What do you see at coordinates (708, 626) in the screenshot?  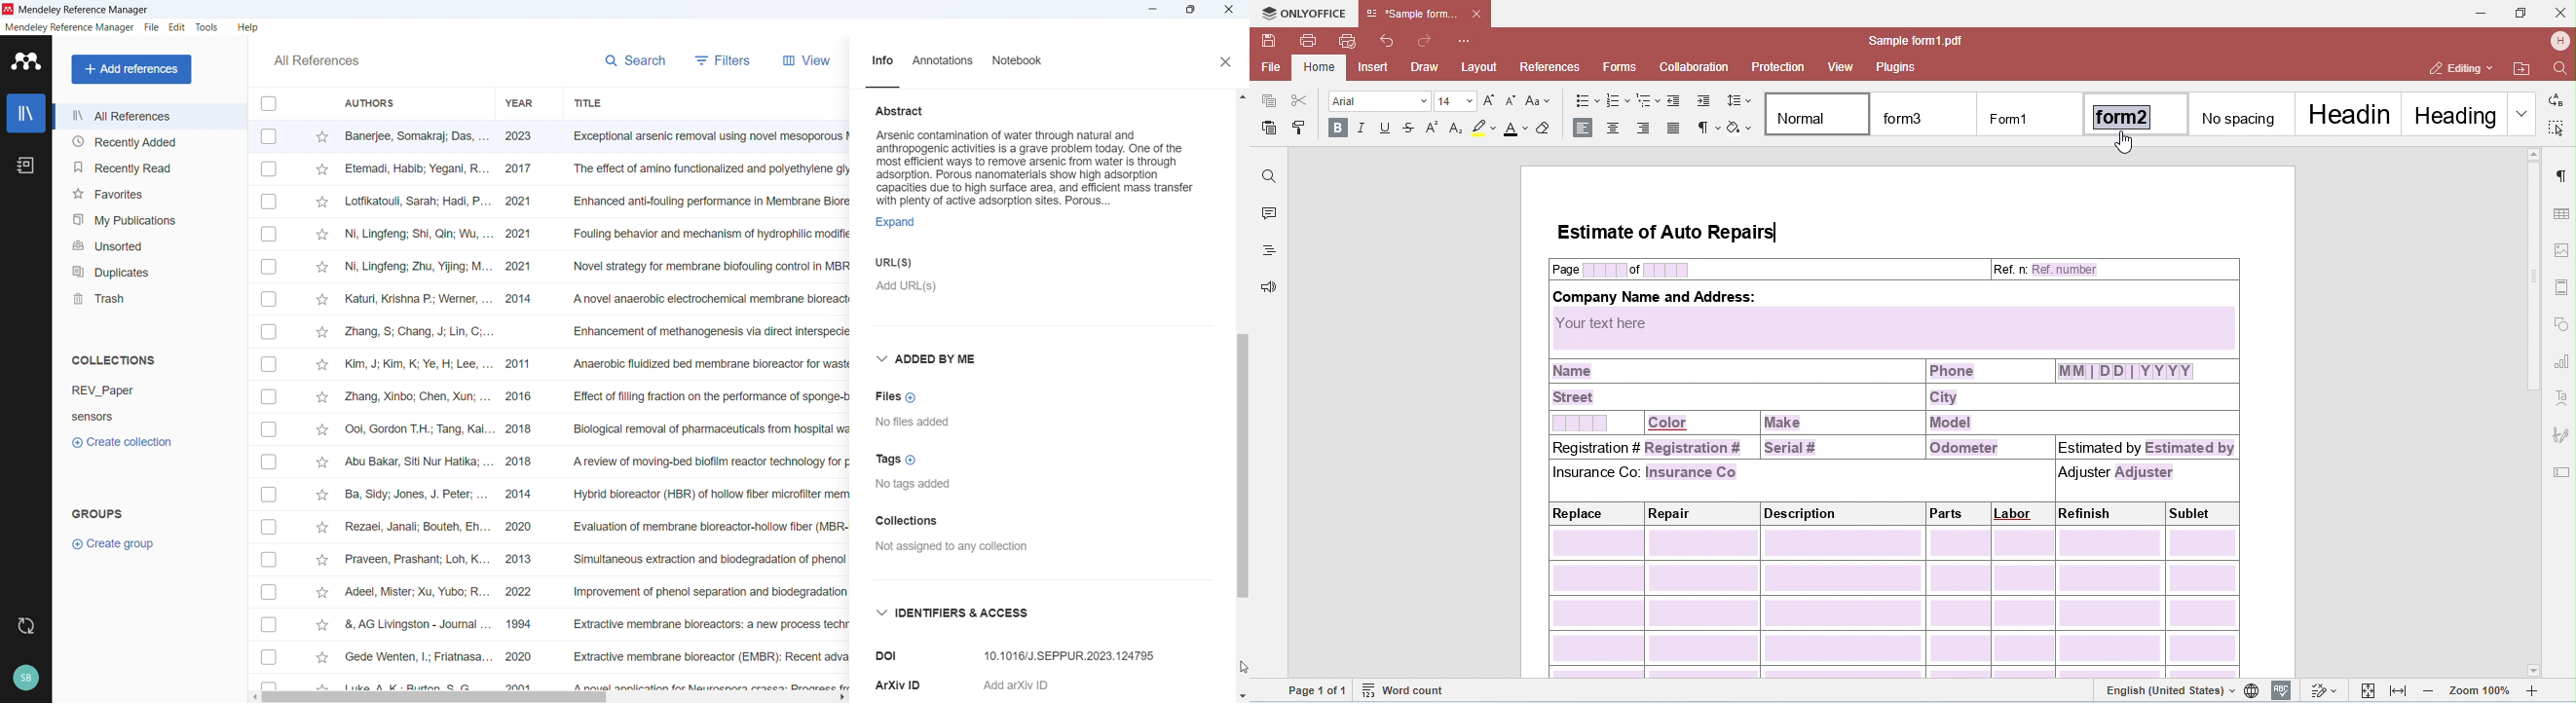 I see `extractive membrane bioreactors a new process technology for detoxifying` at bounding box center [708, 626].